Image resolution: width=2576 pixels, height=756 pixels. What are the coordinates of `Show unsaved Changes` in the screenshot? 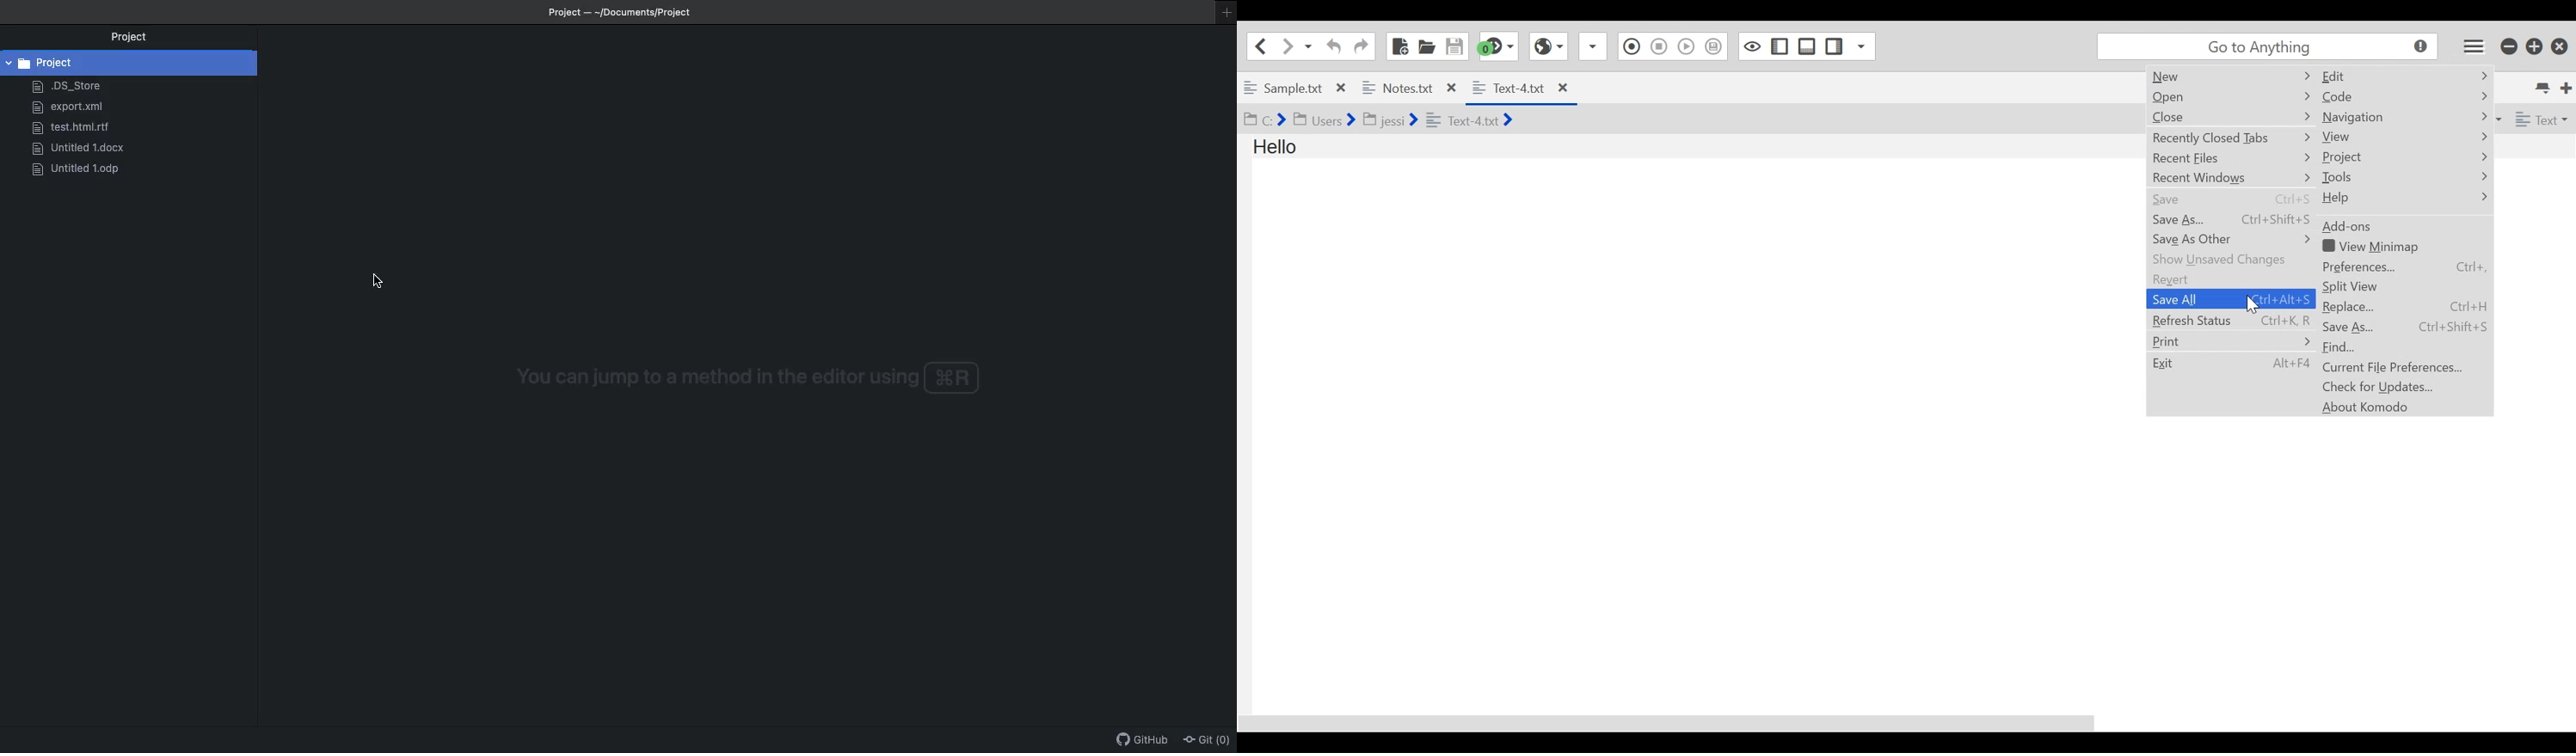 It's located at (2231, 259).